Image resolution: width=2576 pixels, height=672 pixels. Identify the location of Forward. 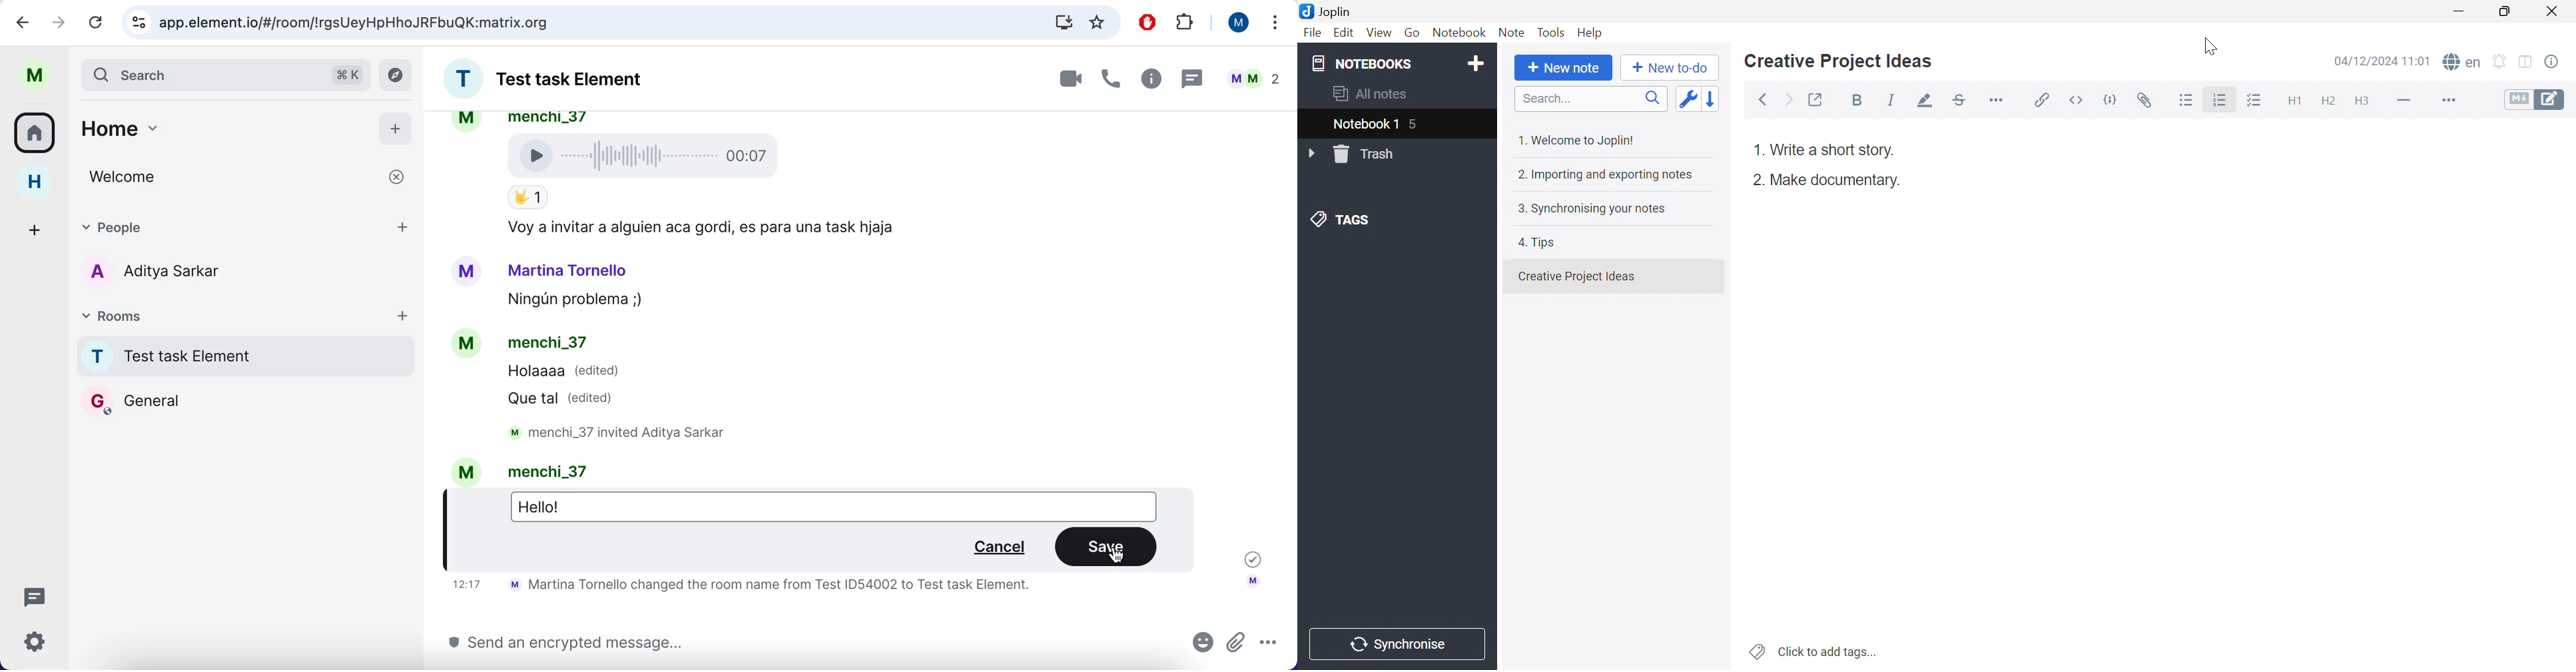
(1787, 102).